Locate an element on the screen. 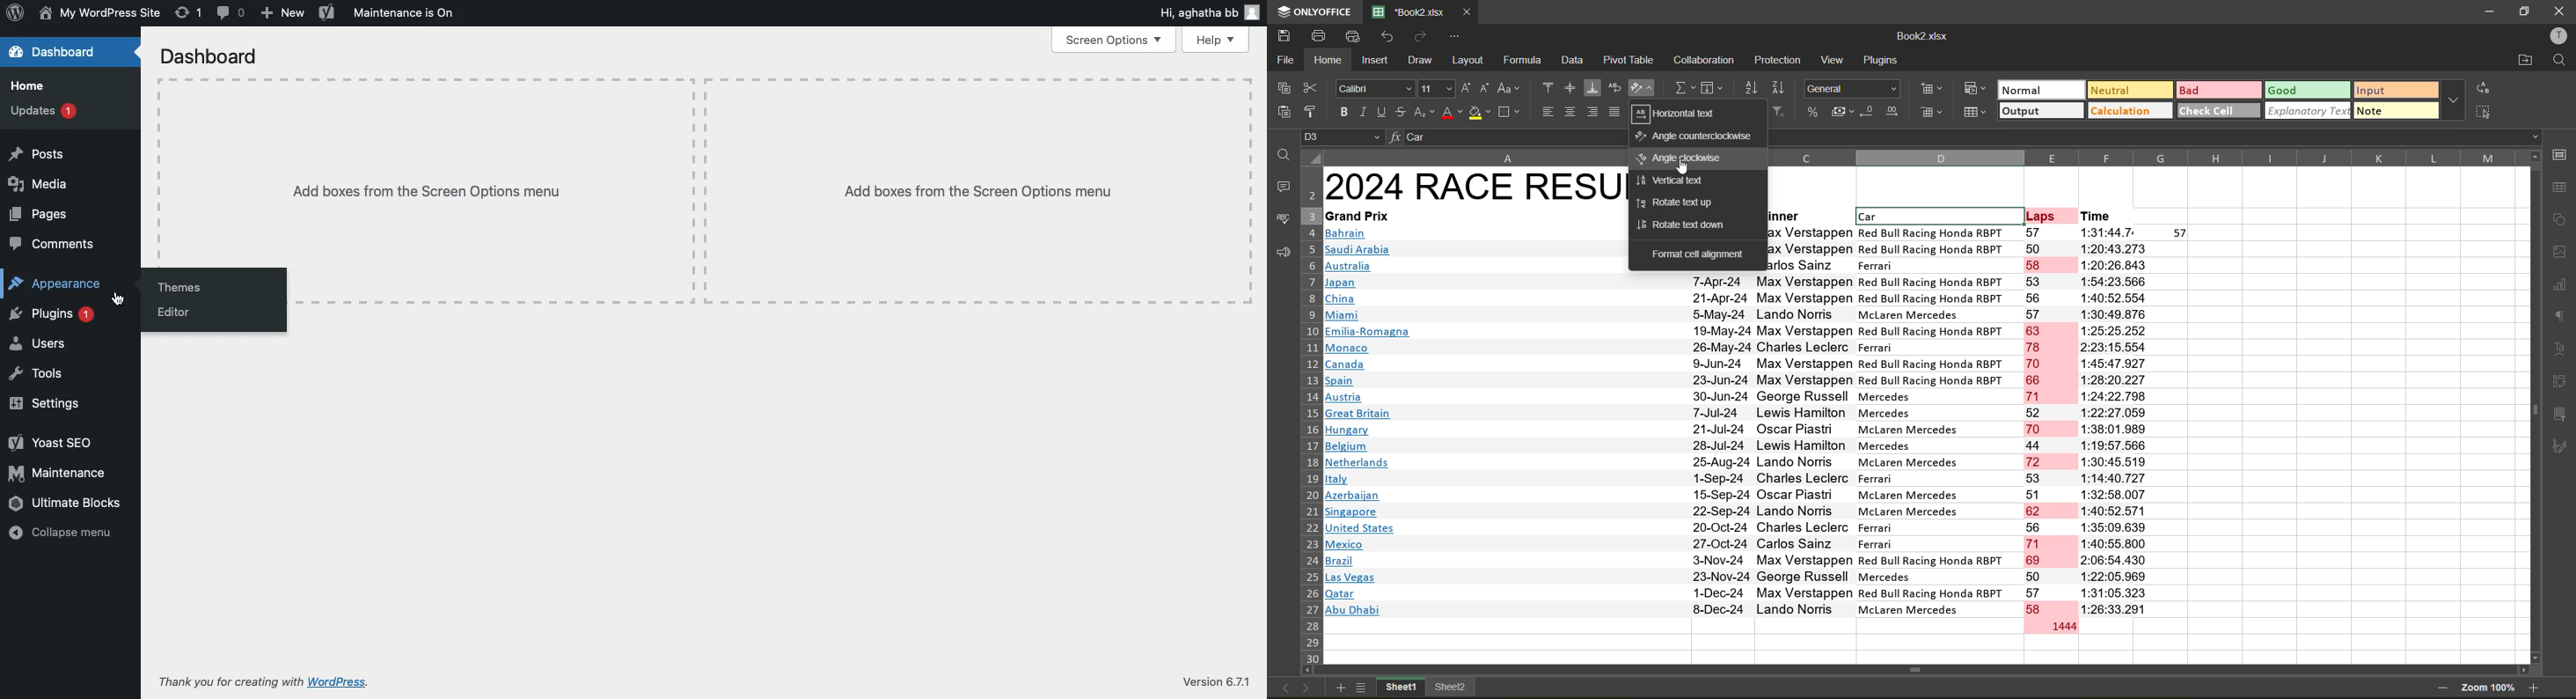  Users is located at coordinates (37, 343).